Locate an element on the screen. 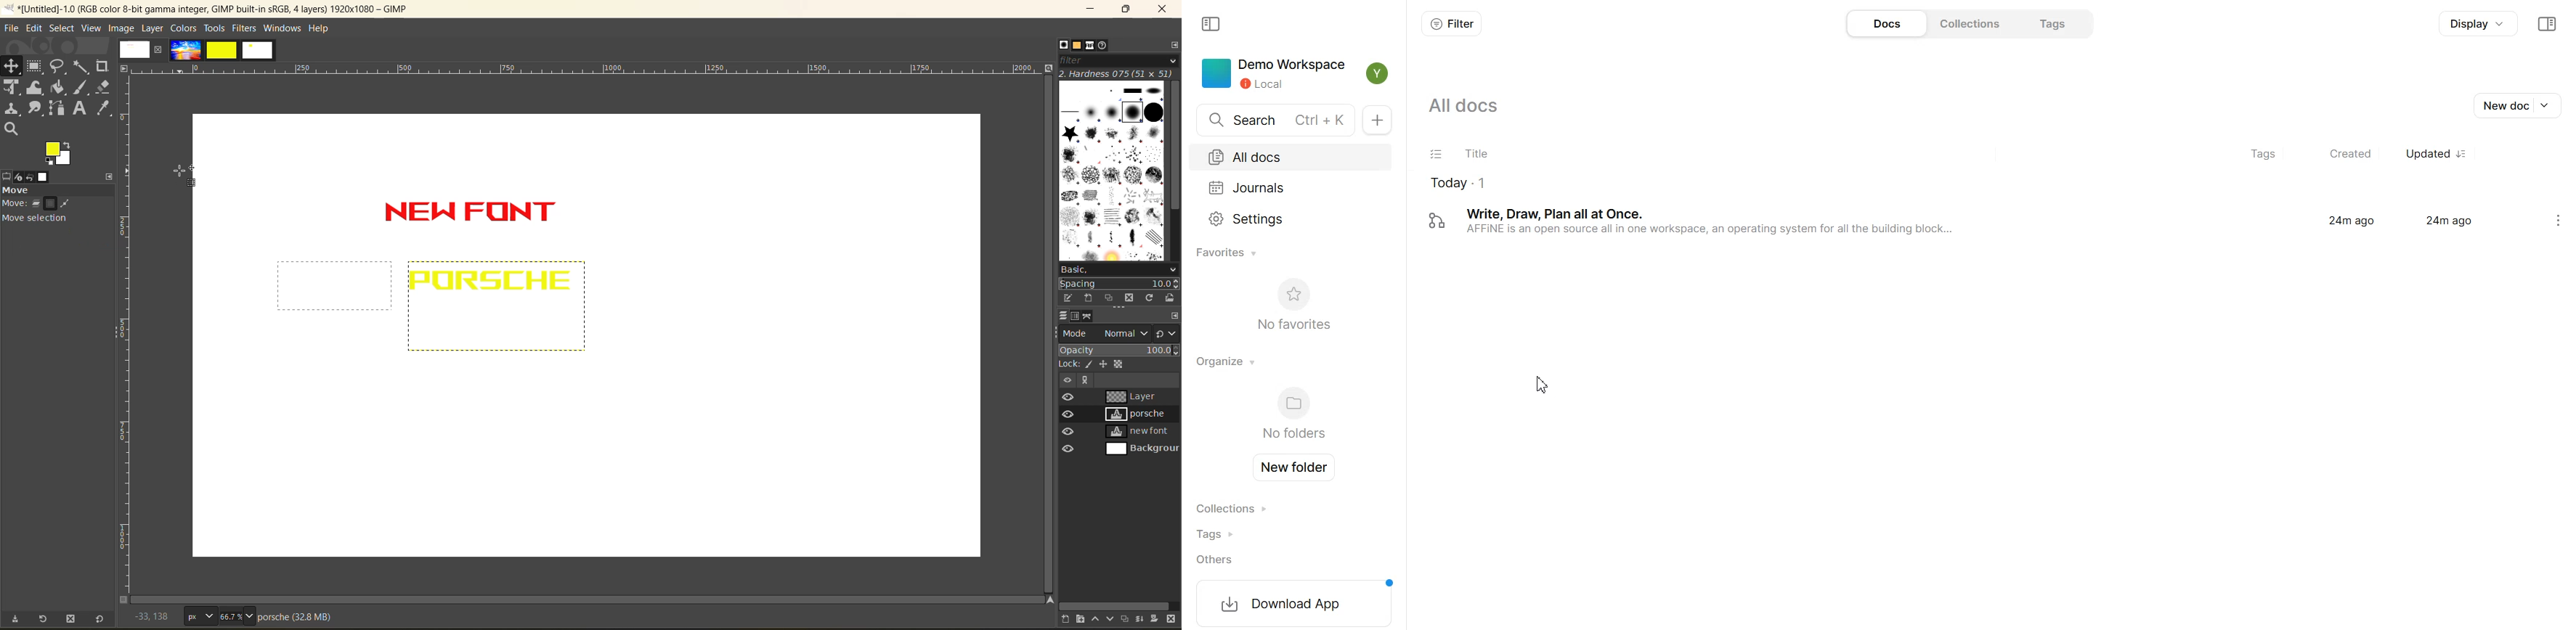 Image resolution: width=2576 pixels, height=644 pixels. create a new layer is located at coordinates (1061, 618).